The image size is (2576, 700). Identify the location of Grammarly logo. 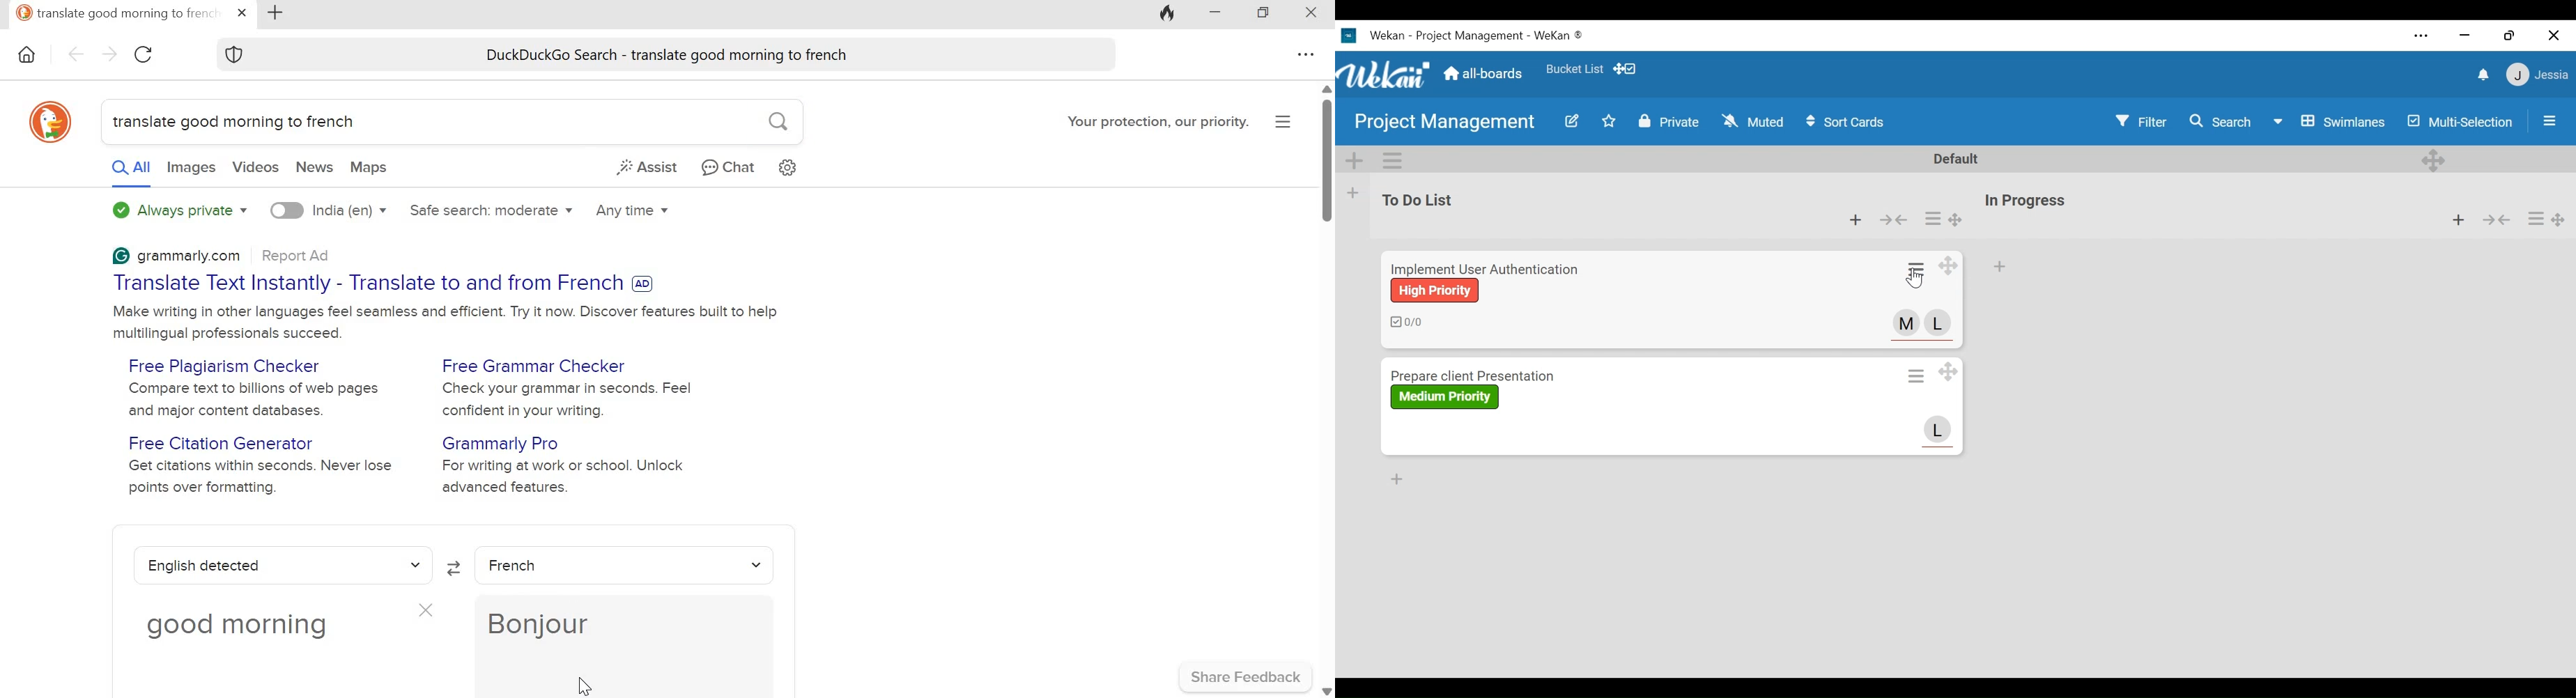
(120, 256).